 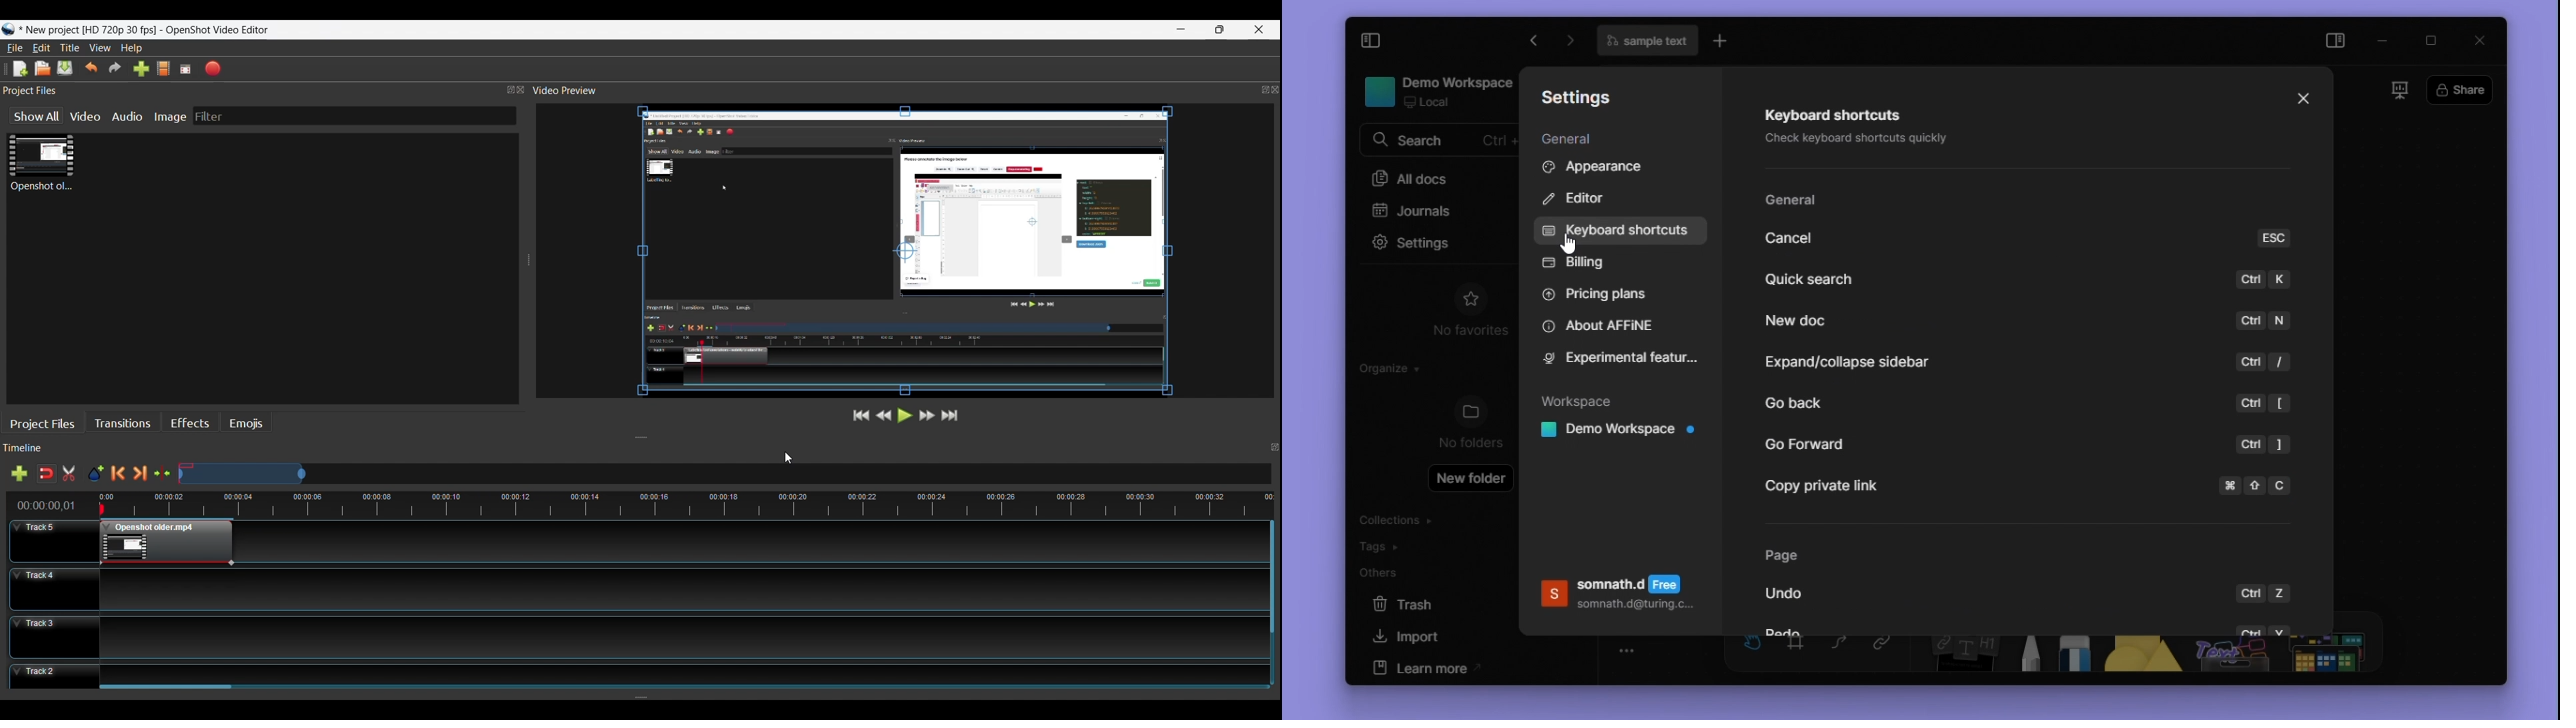 I want to click on Filter, so click(x=209, y=116).